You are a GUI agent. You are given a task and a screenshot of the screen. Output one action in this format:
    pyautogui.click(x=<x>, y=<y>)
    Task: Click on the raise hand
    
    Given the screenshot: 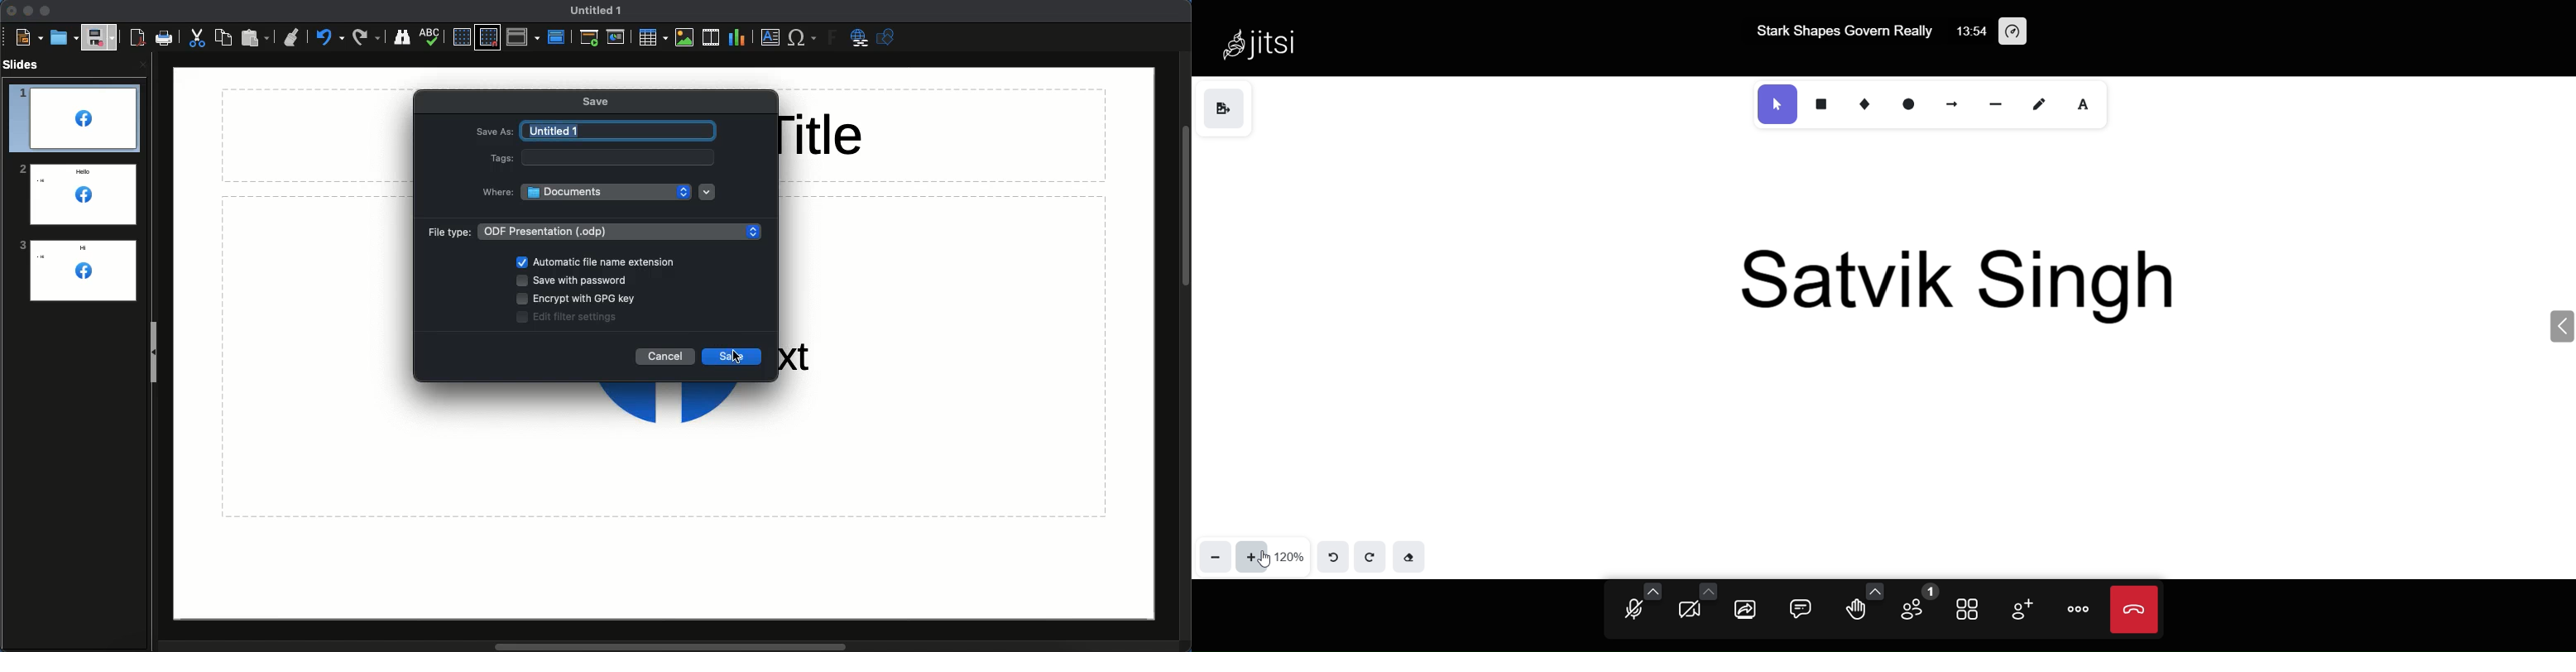 What is the action you would take?
    pyautogui.click(x=1857, y=612)
    